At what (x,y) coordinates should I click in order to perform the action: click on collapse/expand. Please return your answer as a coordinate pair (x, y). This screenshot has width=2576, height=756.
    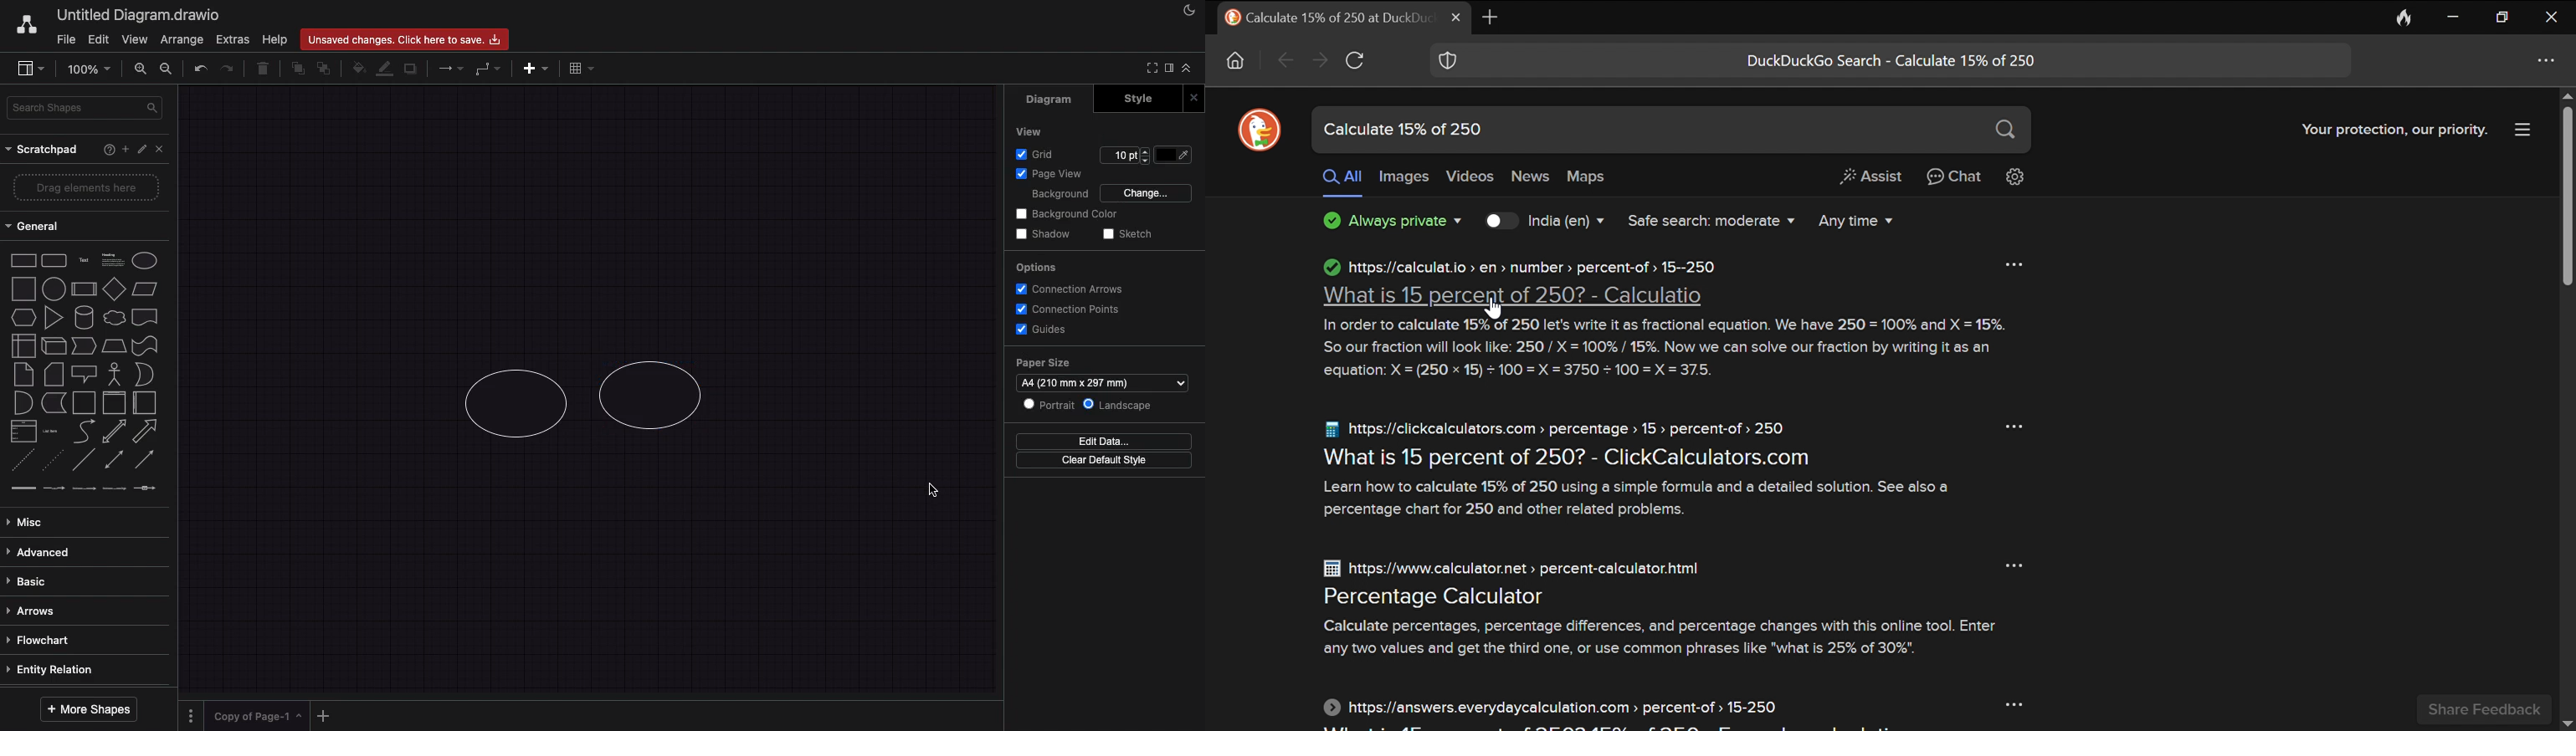
    Looking at the image, I should click on (1186, 69).